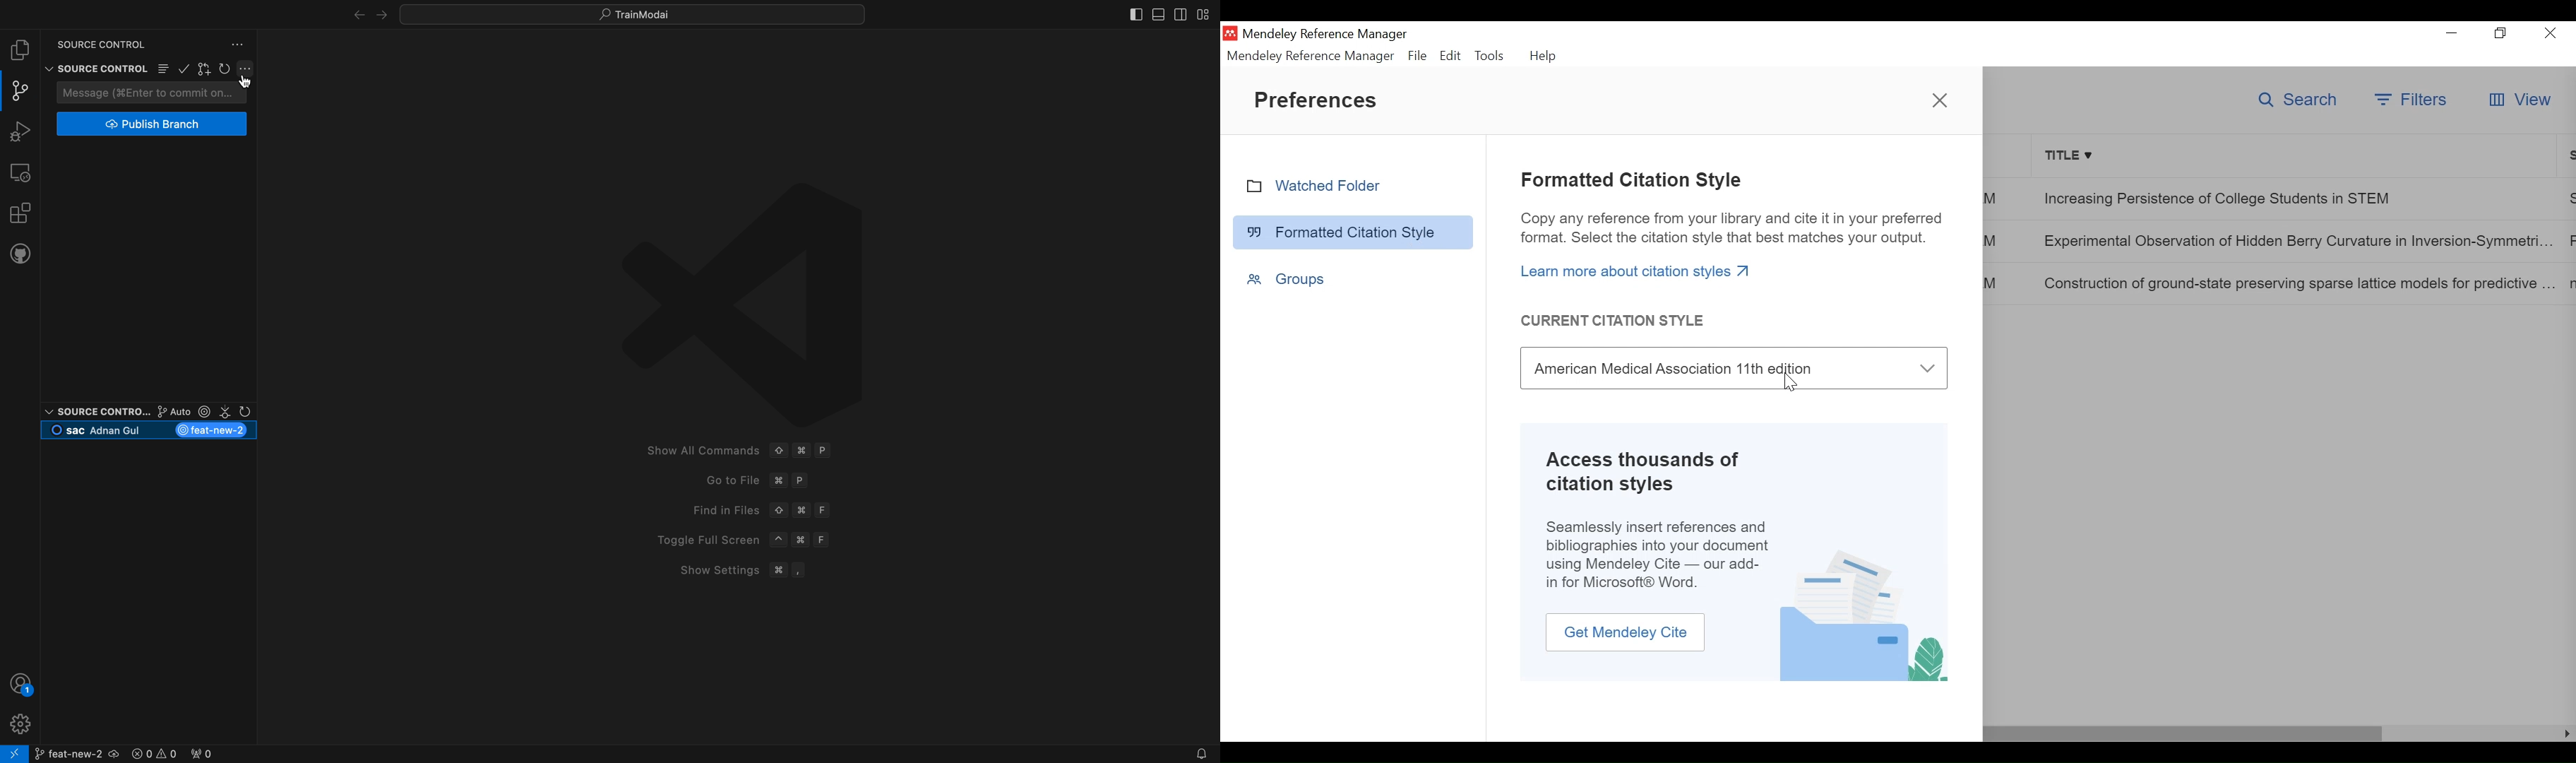 The height and width of the screenshot is (784, 2576). What do you see at coordinates (1734, 368) in the screenshot?
I see `Current Citation Style Field` at bounding box center [1734, 368].